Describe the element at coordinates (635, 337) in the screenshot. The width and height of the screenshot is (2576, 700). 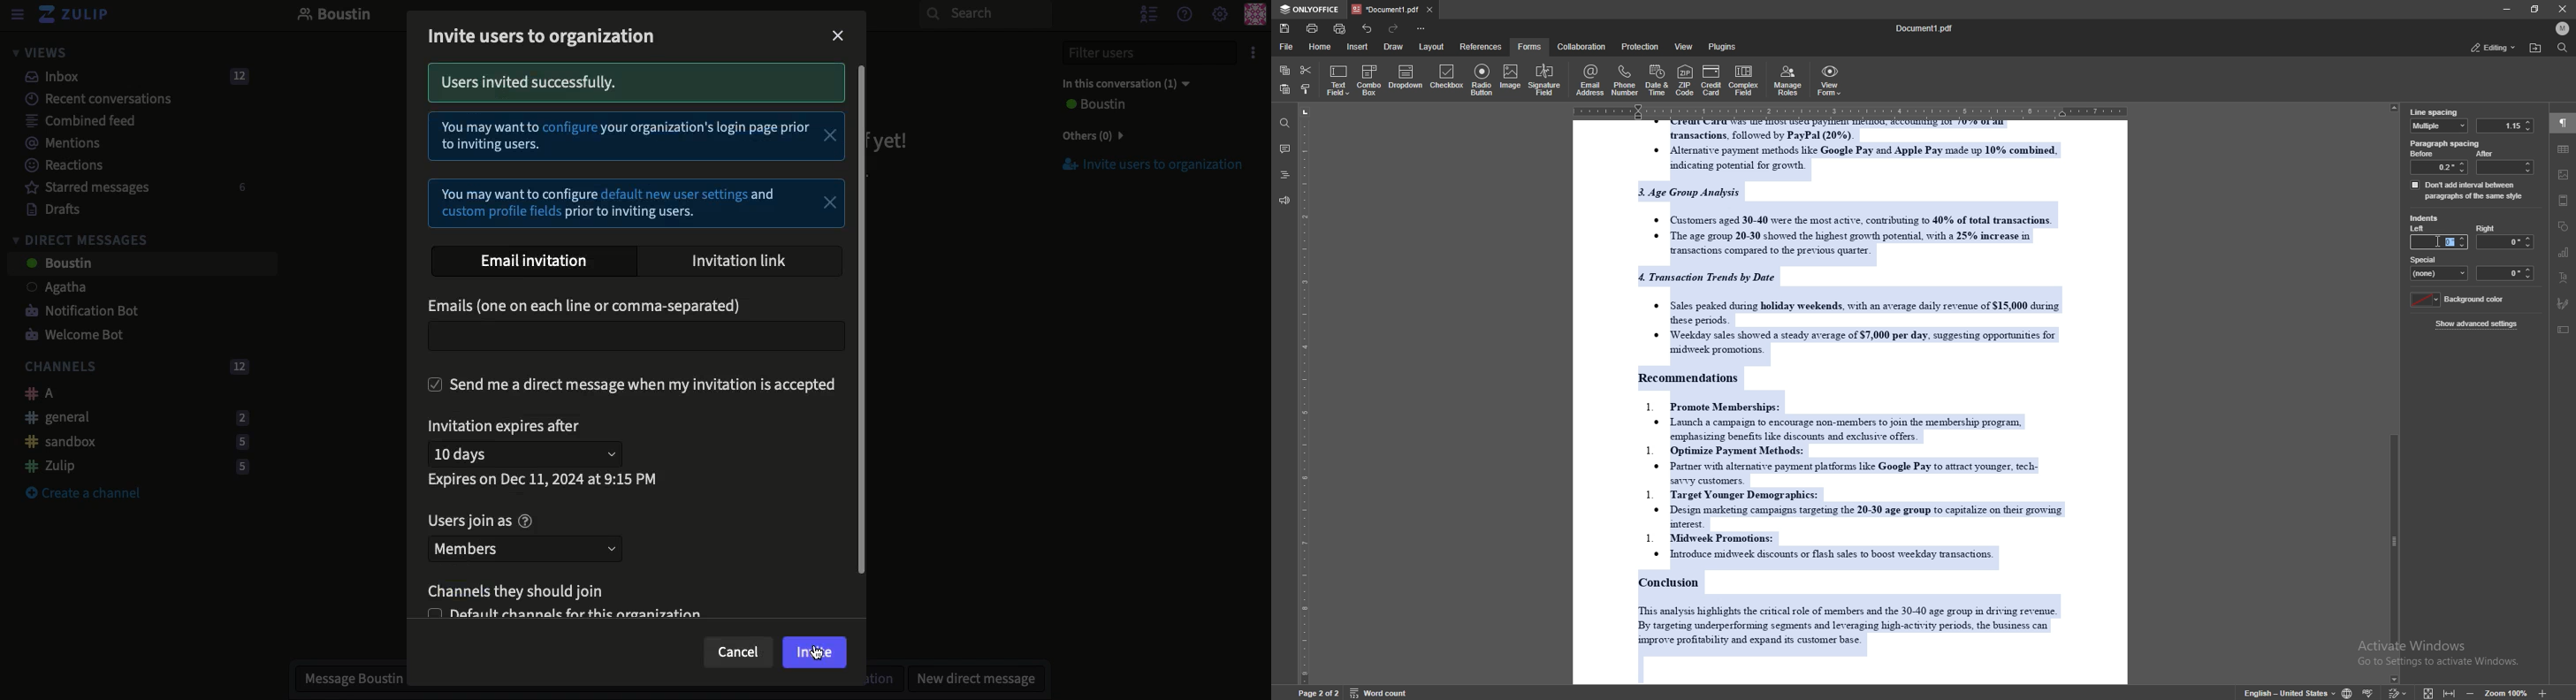
I see `add Email` at that location.